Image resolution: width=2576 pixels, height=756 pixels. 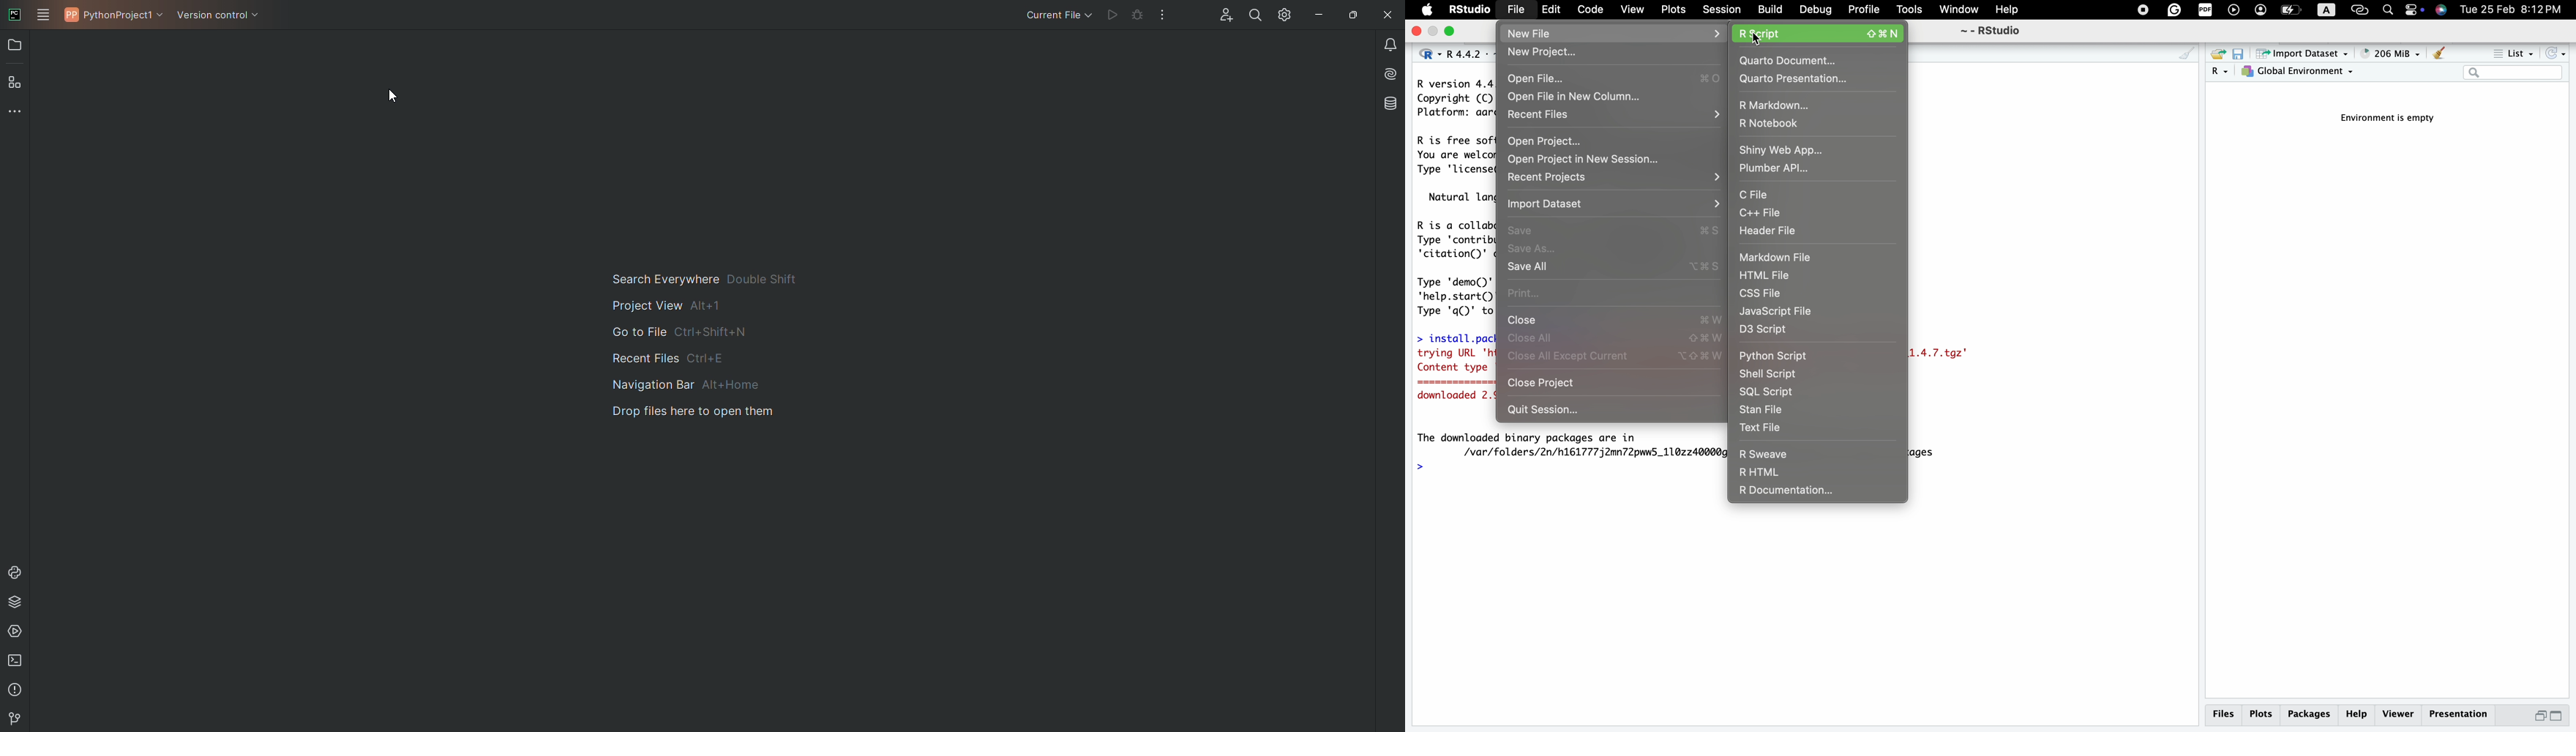 What do you see at coordinates (2356, 715) in the screenshot?
I see `help` at bounding box center [2356, 715].